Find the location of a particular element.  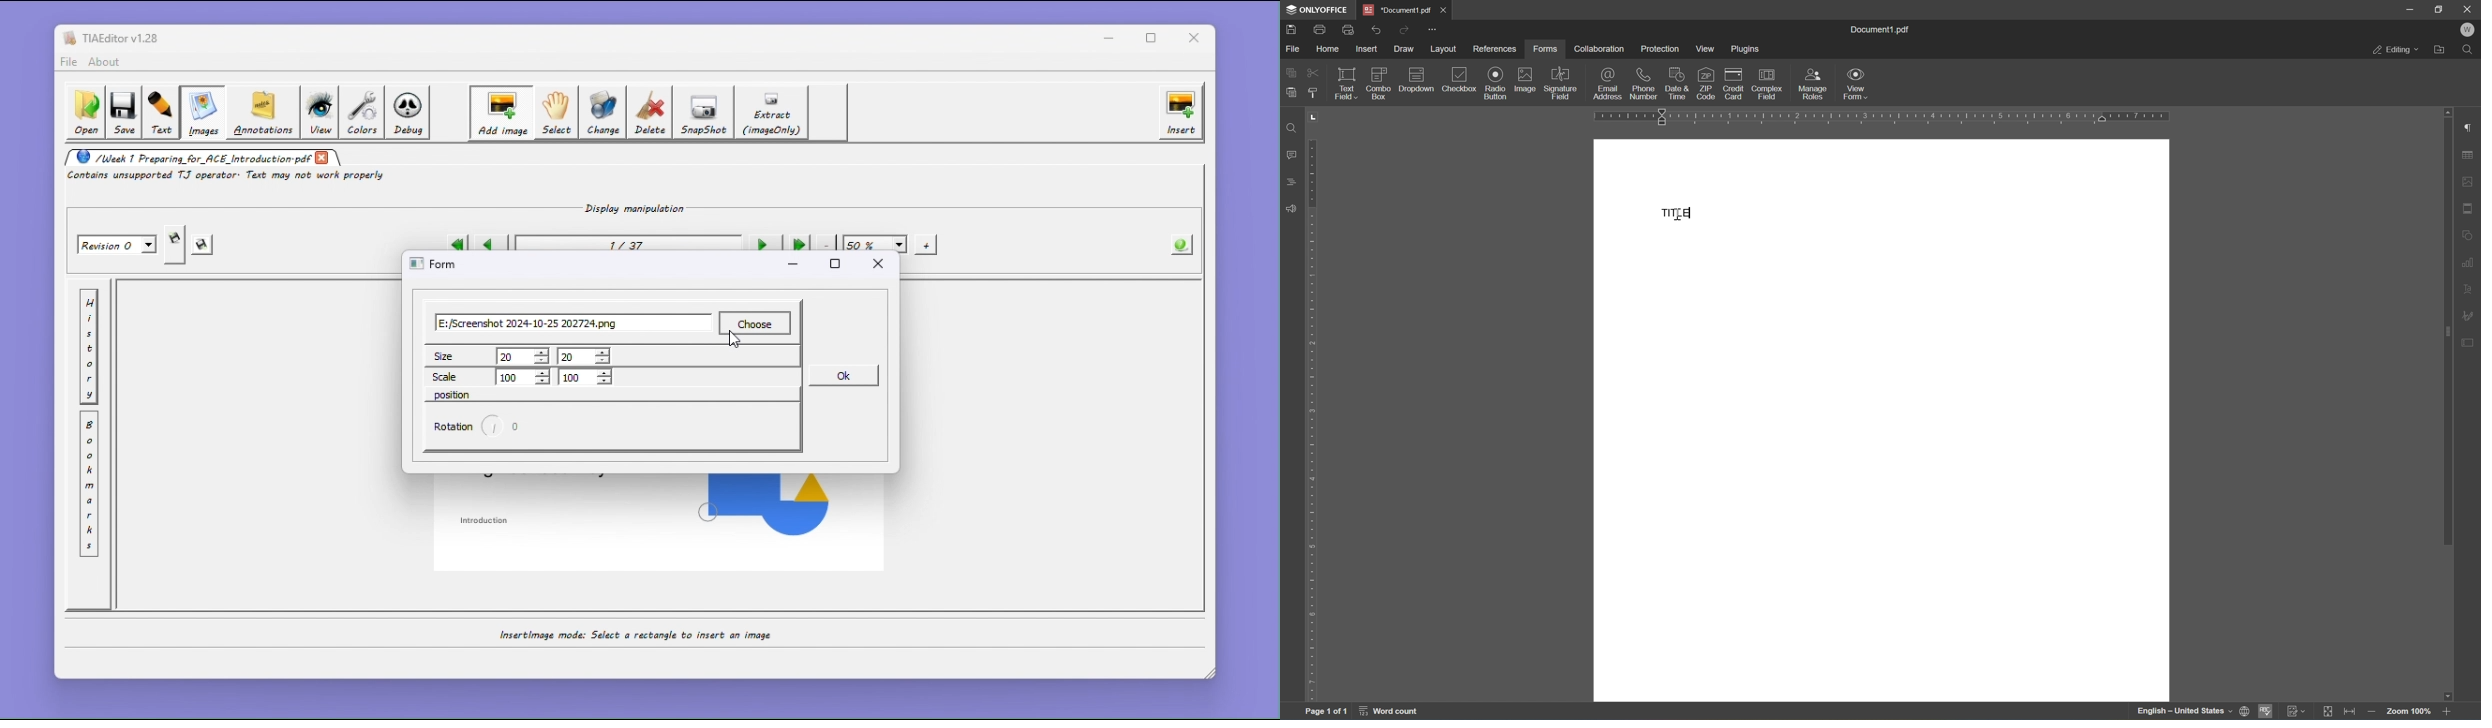

file is located at coordinates (1293, 48).